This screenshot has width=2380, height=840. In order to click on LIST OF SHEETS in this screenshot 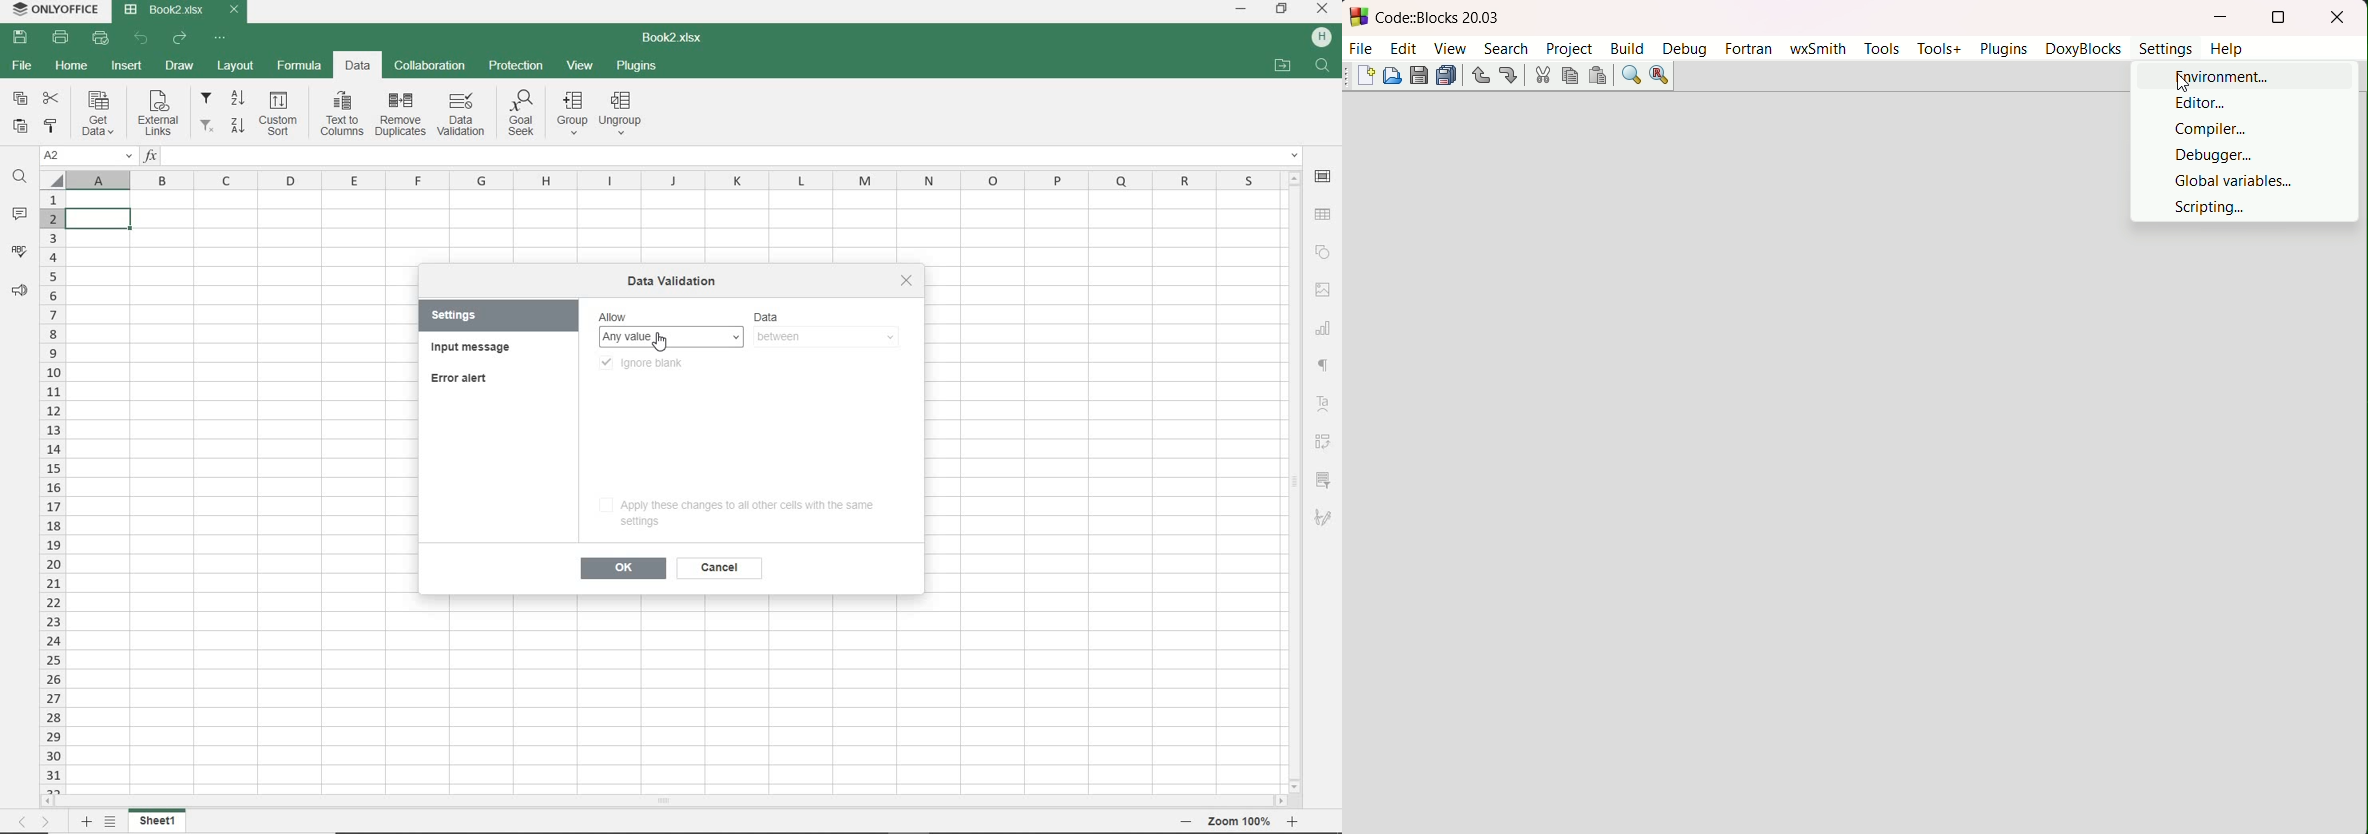, I will do `click(113, 823)`.